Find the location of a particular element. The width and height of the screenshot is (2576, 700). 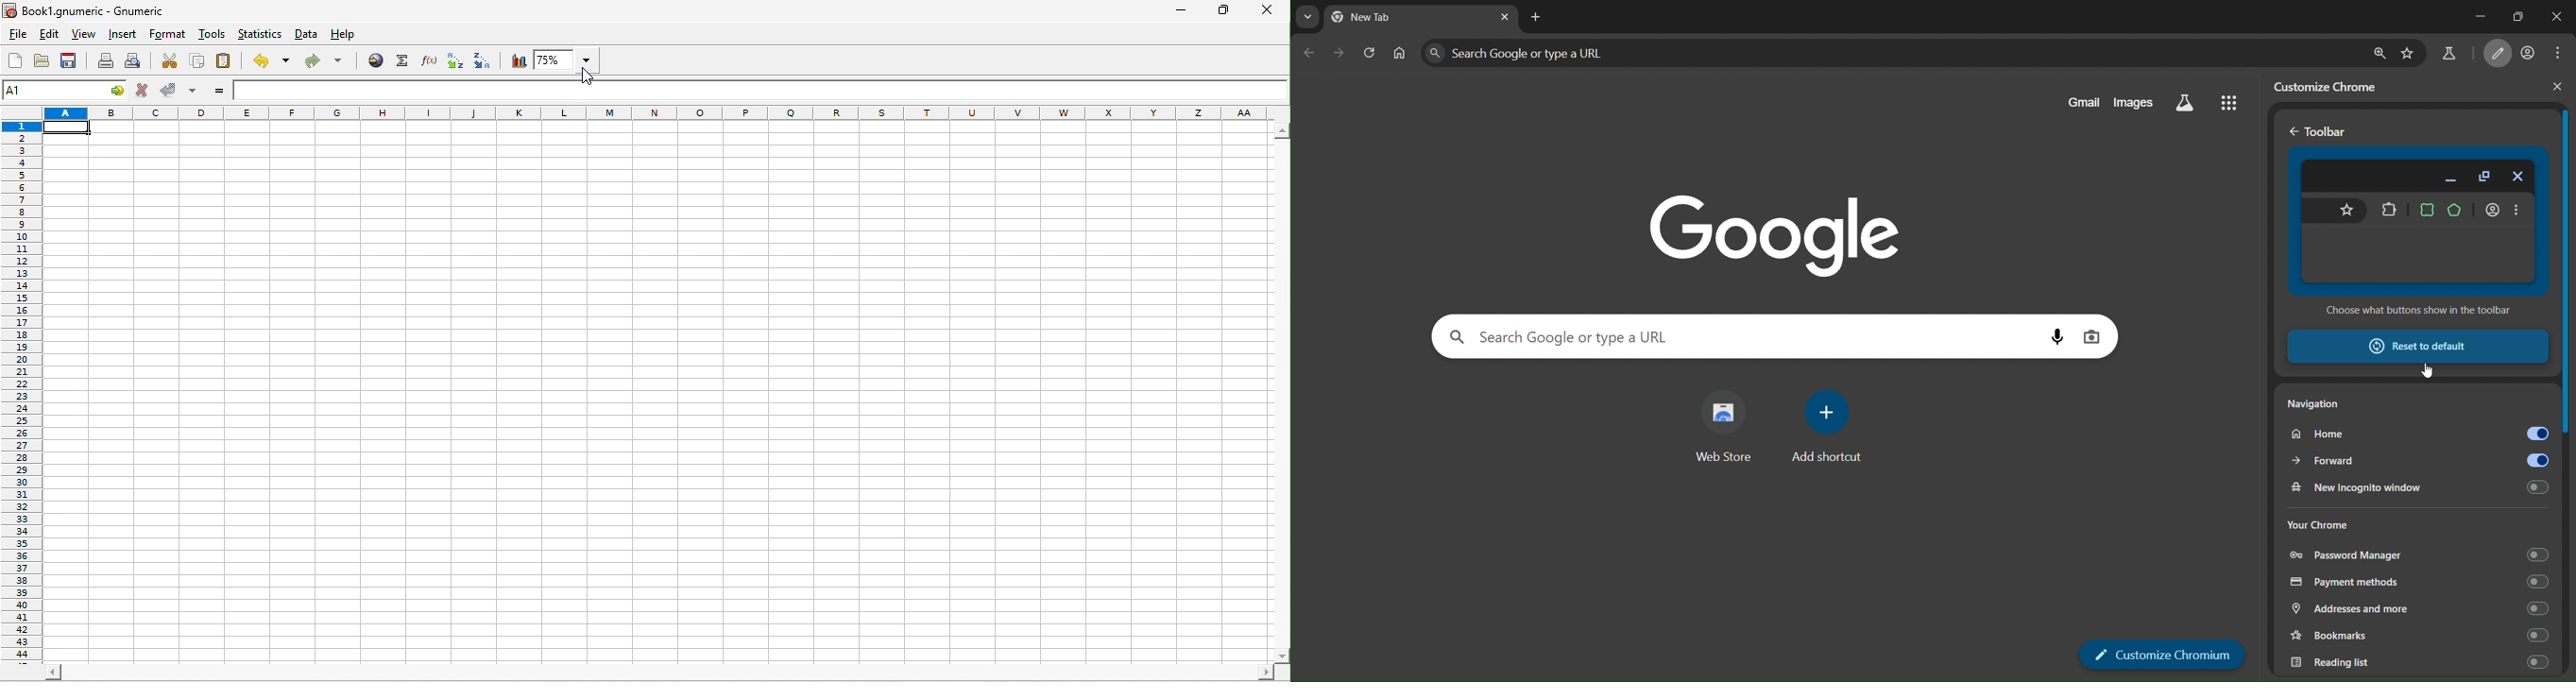

images is located at coordinates (2132, 103).